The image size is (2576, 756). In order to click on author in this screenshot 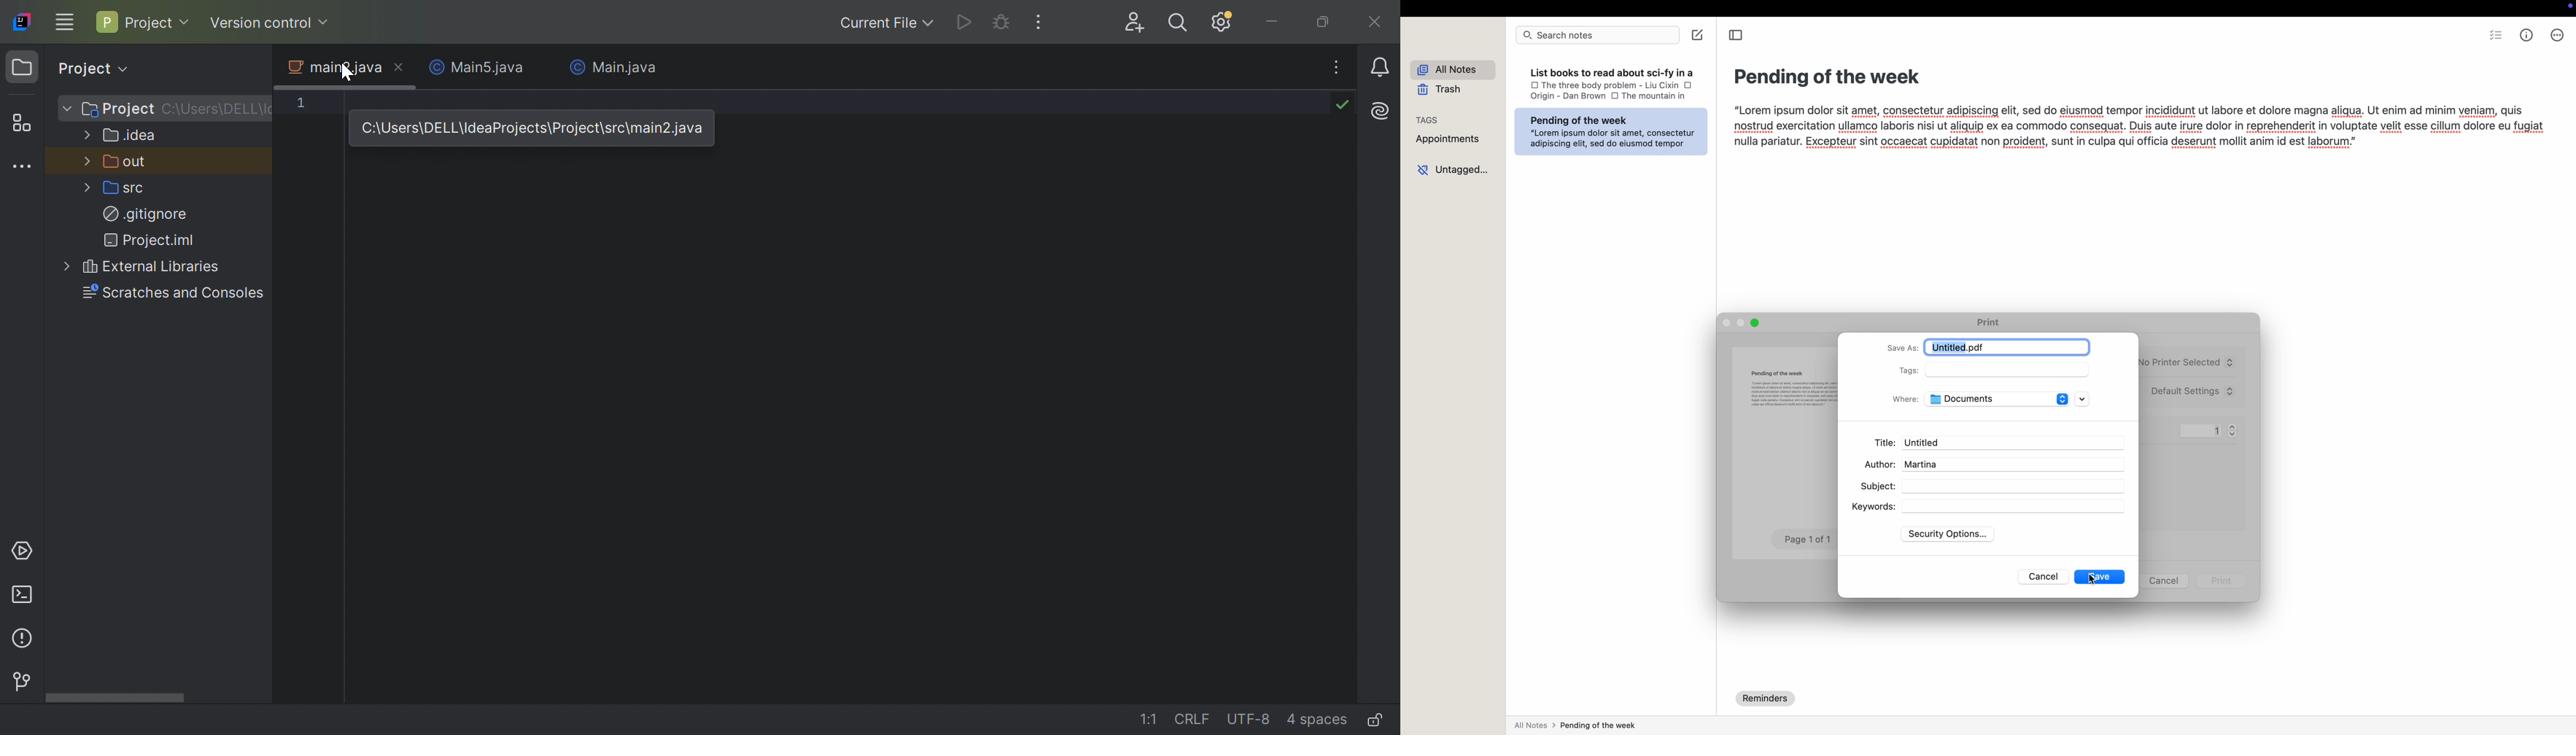, I will do `click(1883, 465)`.